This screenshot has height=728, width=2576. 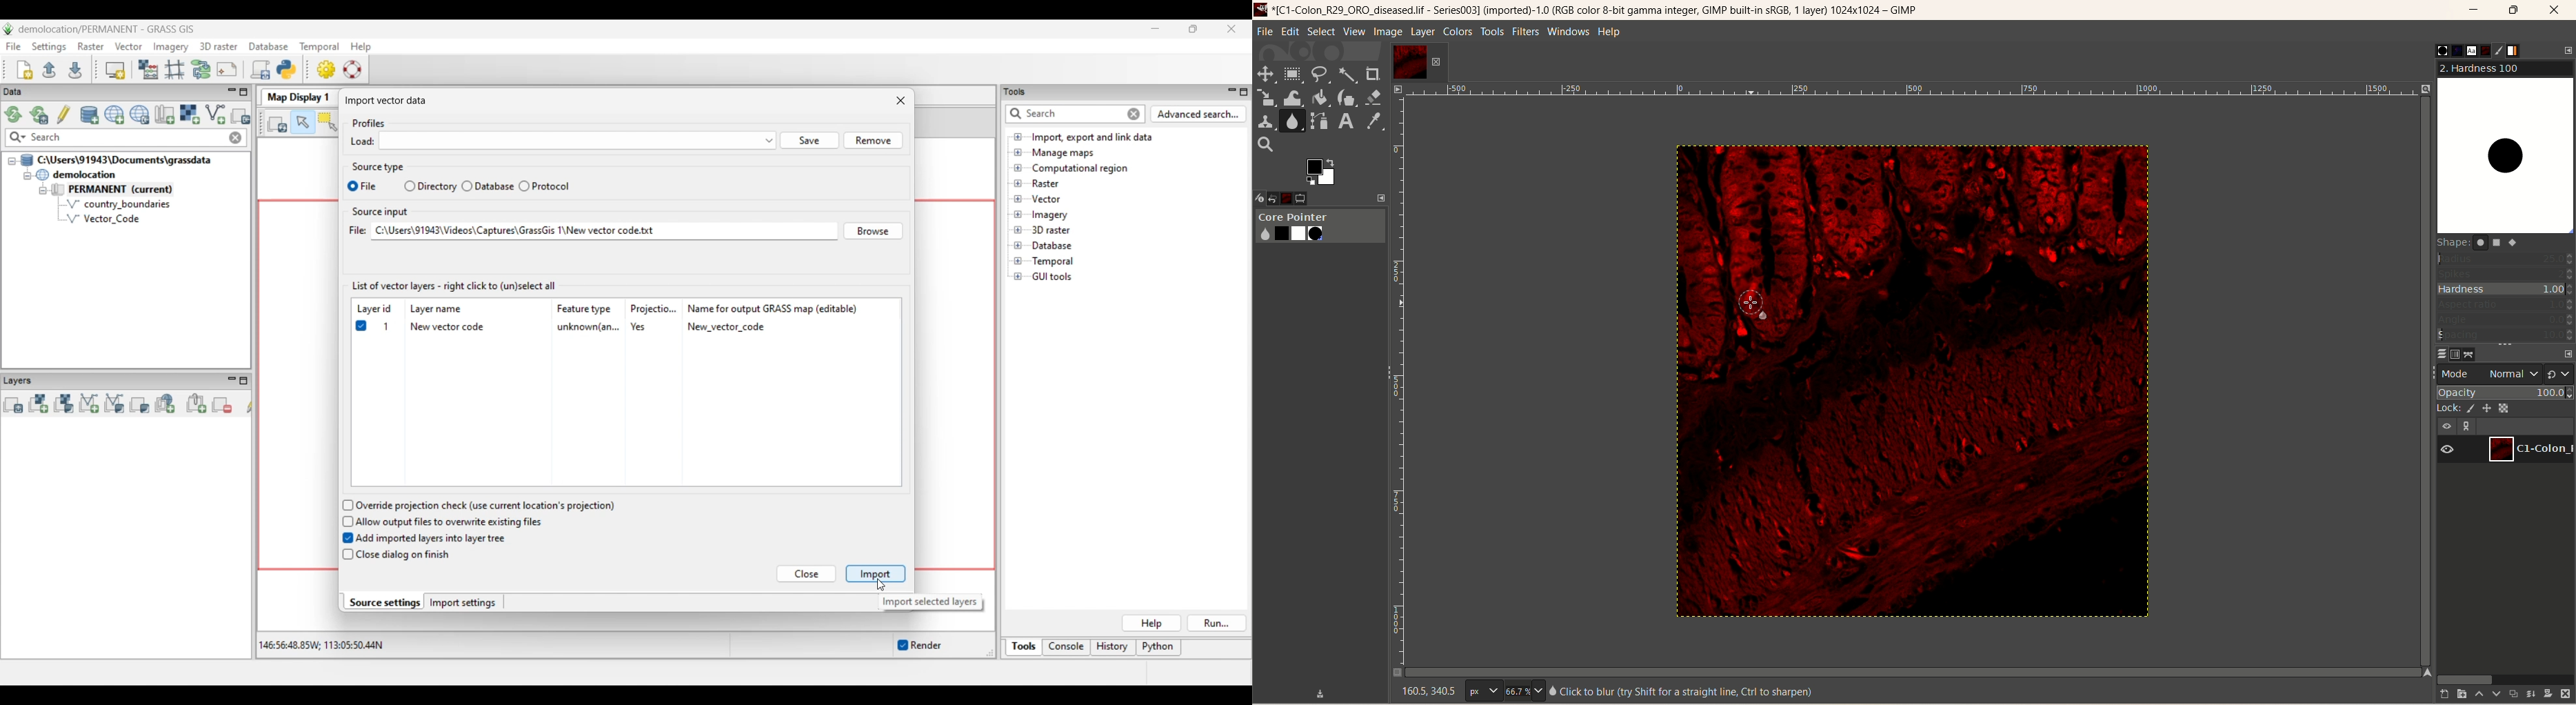 What do you see at coordinates (2512, 695) in the screenshot?
I see `duplicate the layer` at bounding box center [2512, 695].